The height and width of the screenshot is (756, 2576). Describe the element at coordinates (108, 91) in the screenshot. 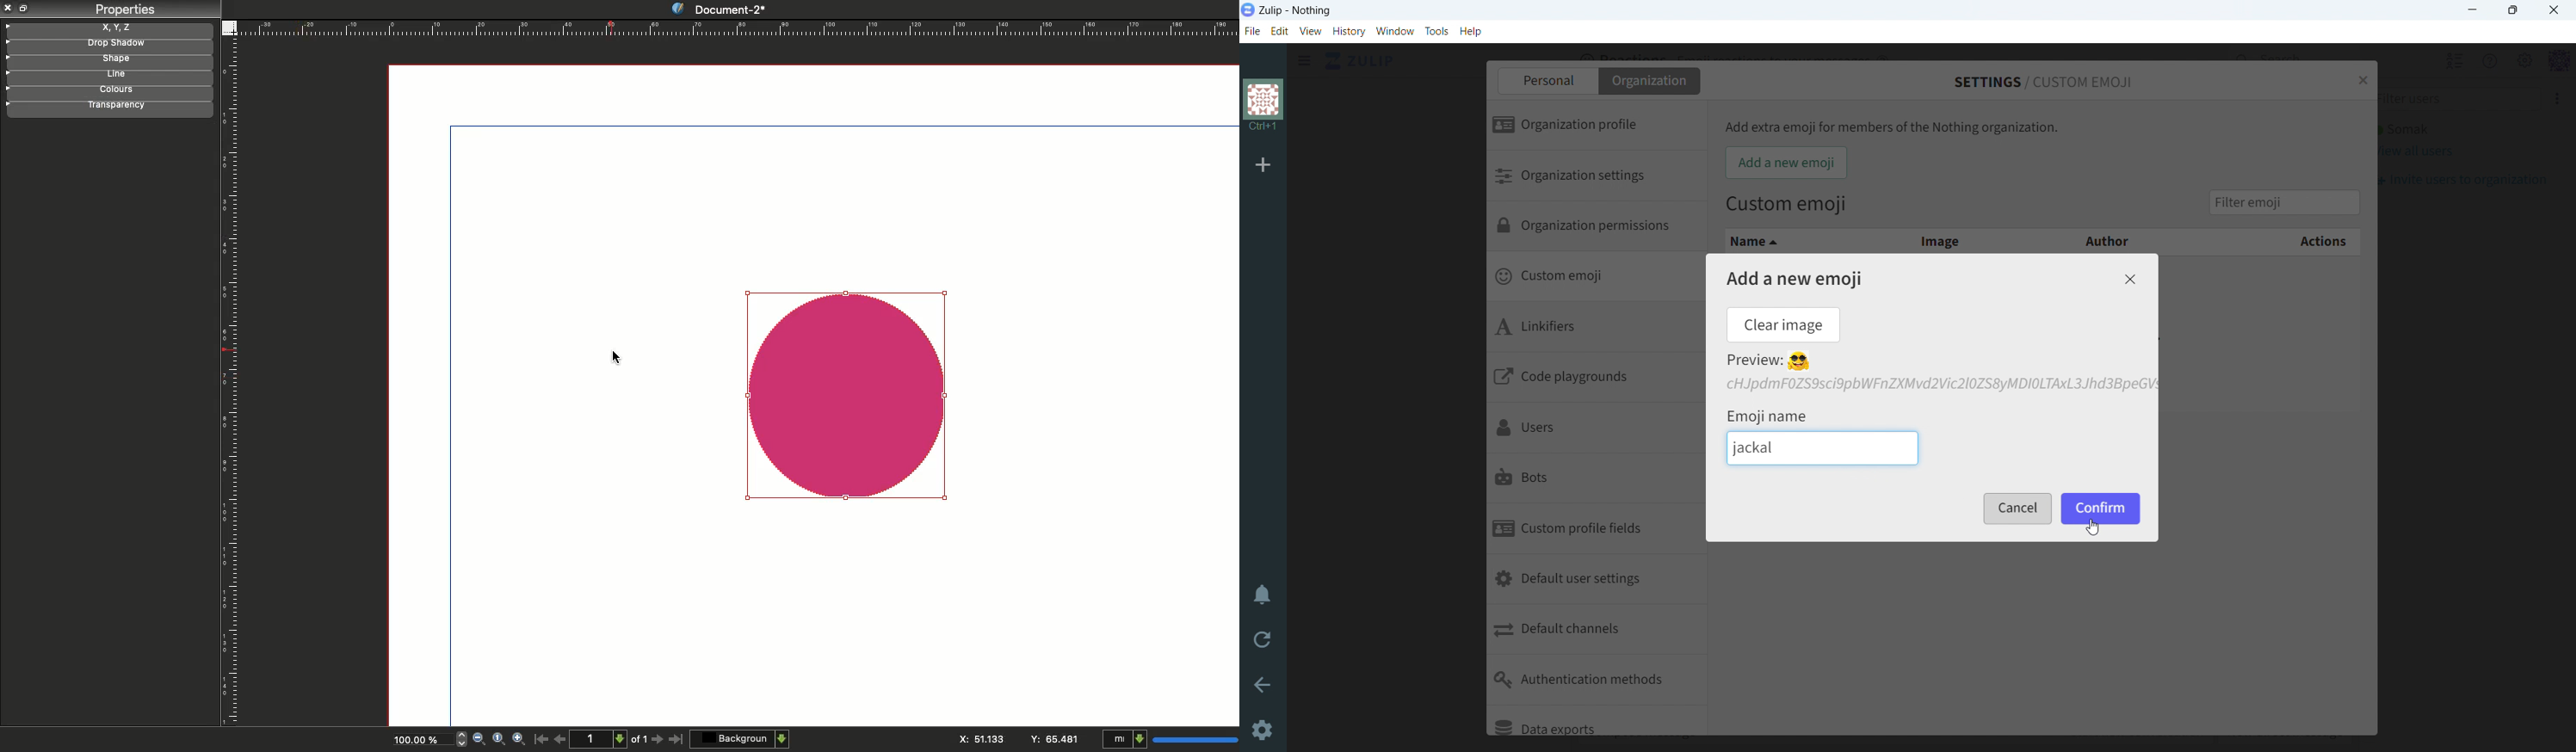

I see `Colors` at that location.